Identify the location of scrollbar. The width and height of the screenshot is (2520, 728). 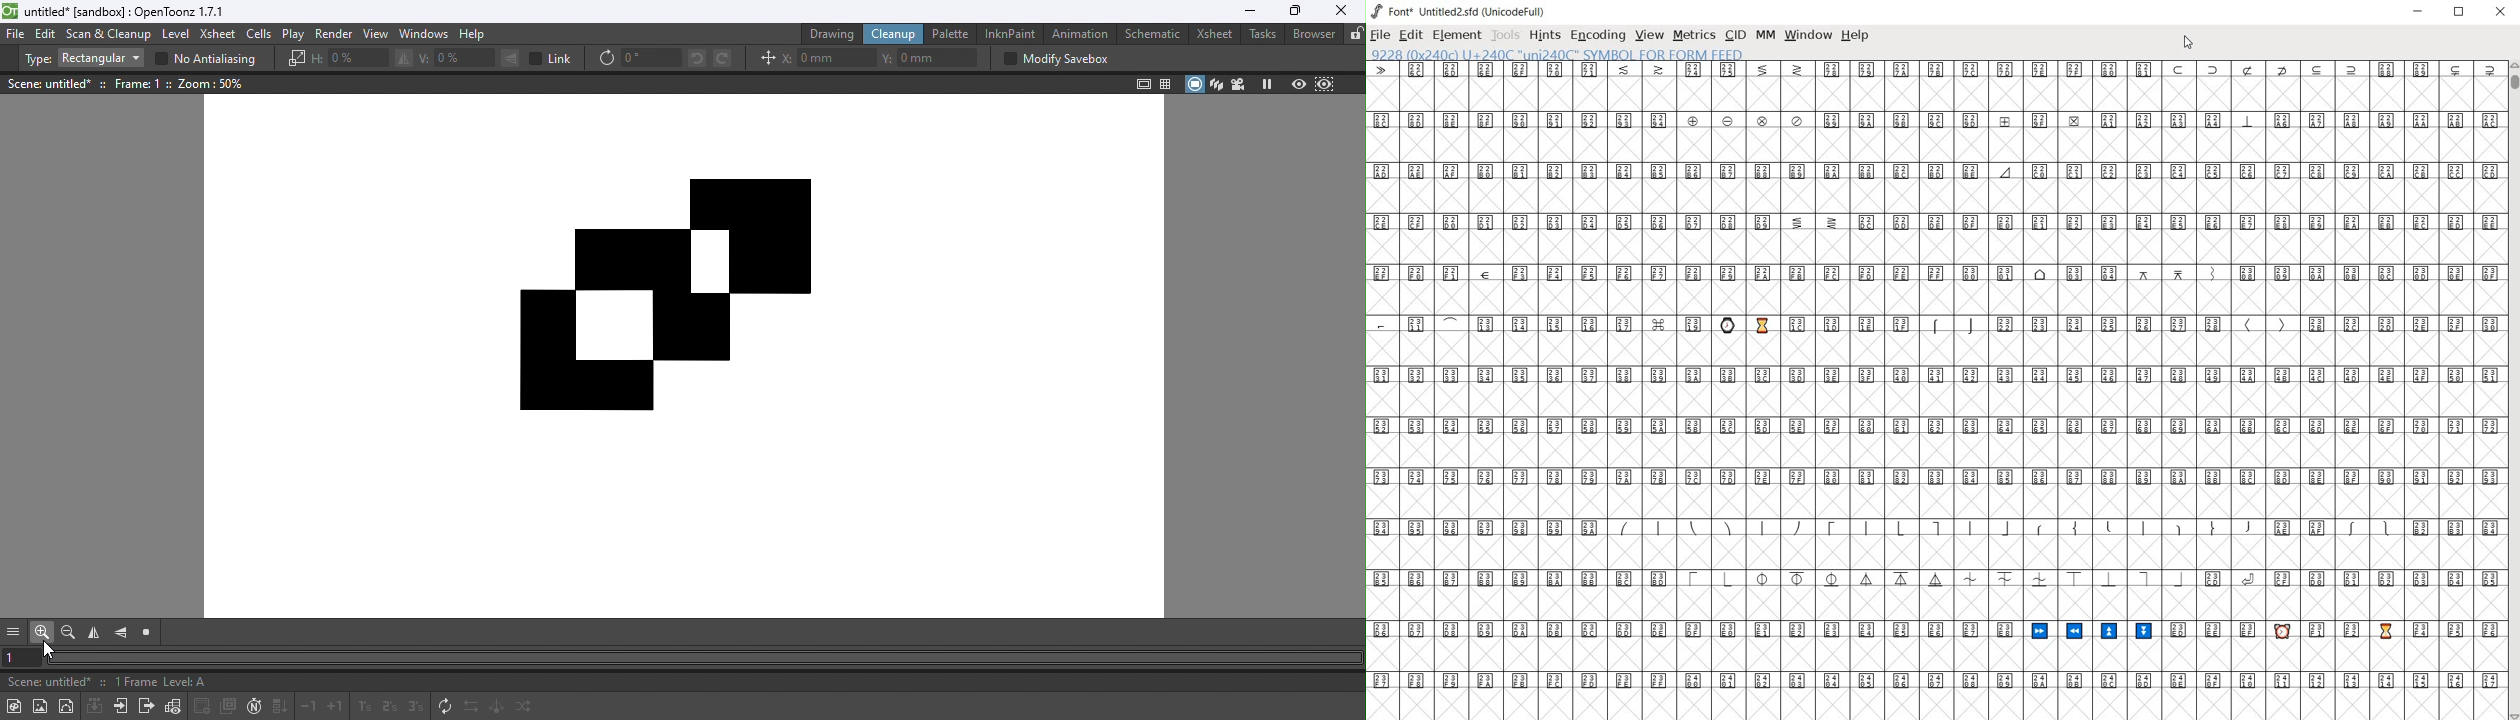
(2513, 390).